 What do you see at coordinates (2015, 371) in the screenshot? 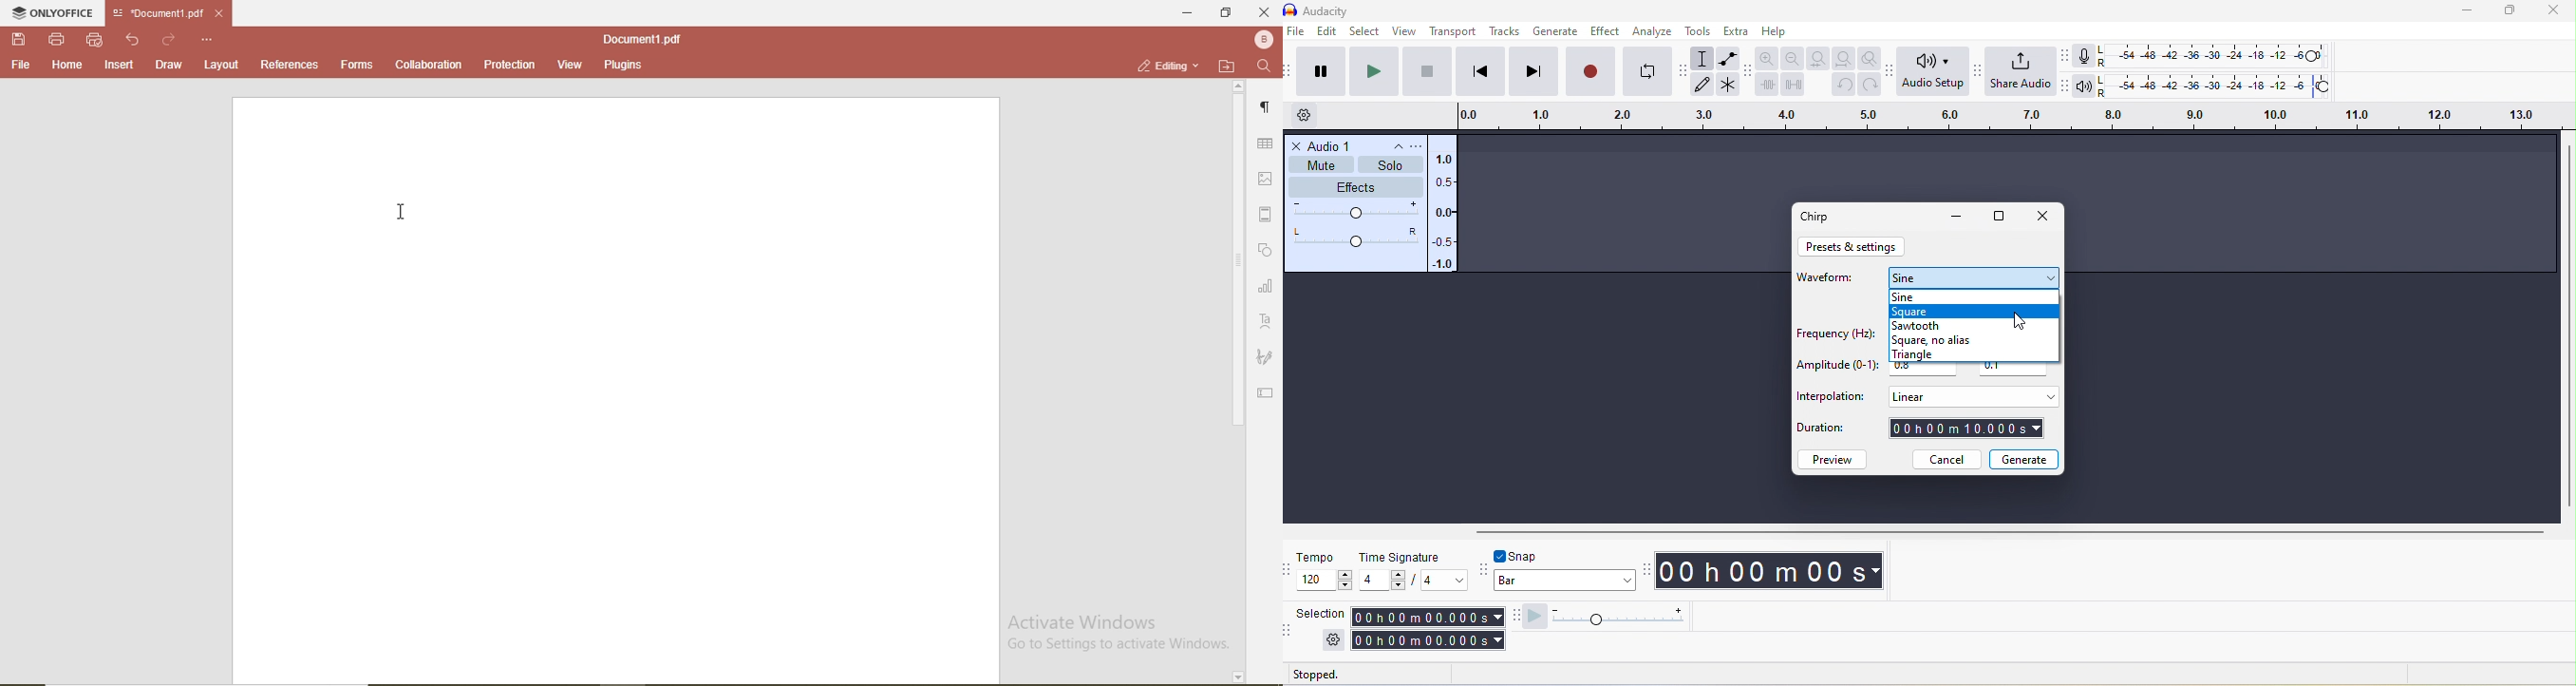
I see `0.1` at bounding box center [2015, 371].